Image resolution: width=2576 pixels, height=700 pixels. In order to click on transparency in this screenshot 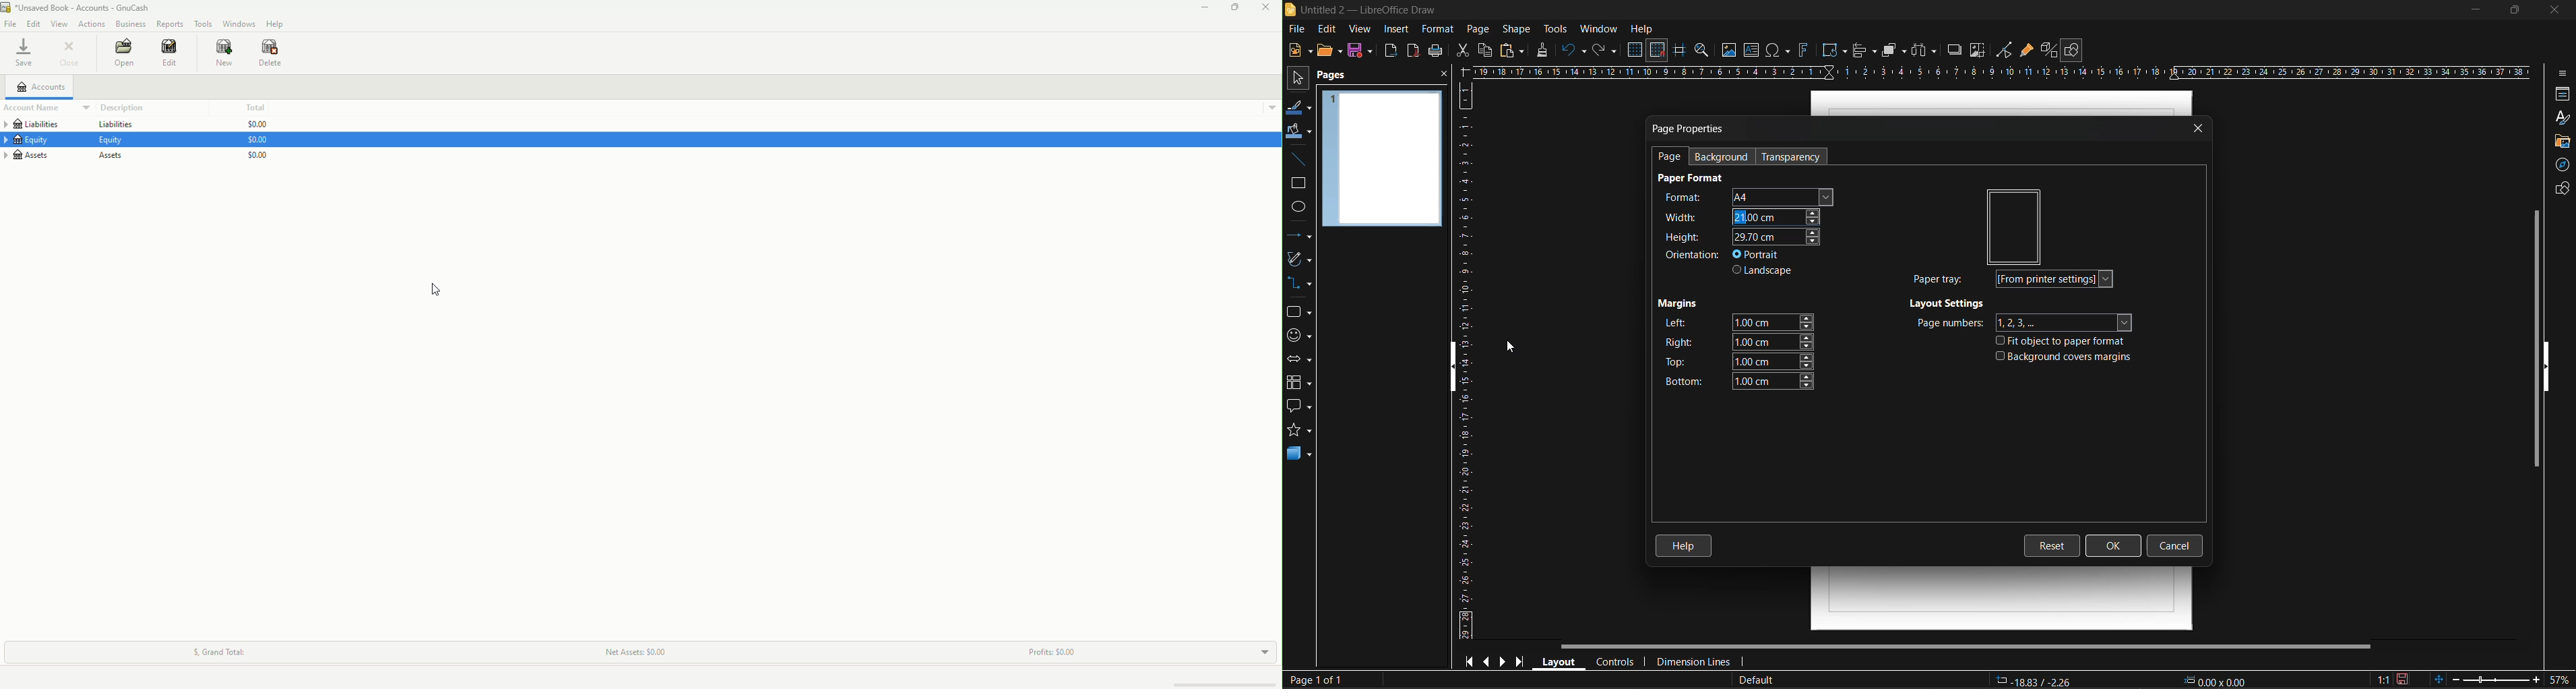, I will do `click(1794, 157)`.